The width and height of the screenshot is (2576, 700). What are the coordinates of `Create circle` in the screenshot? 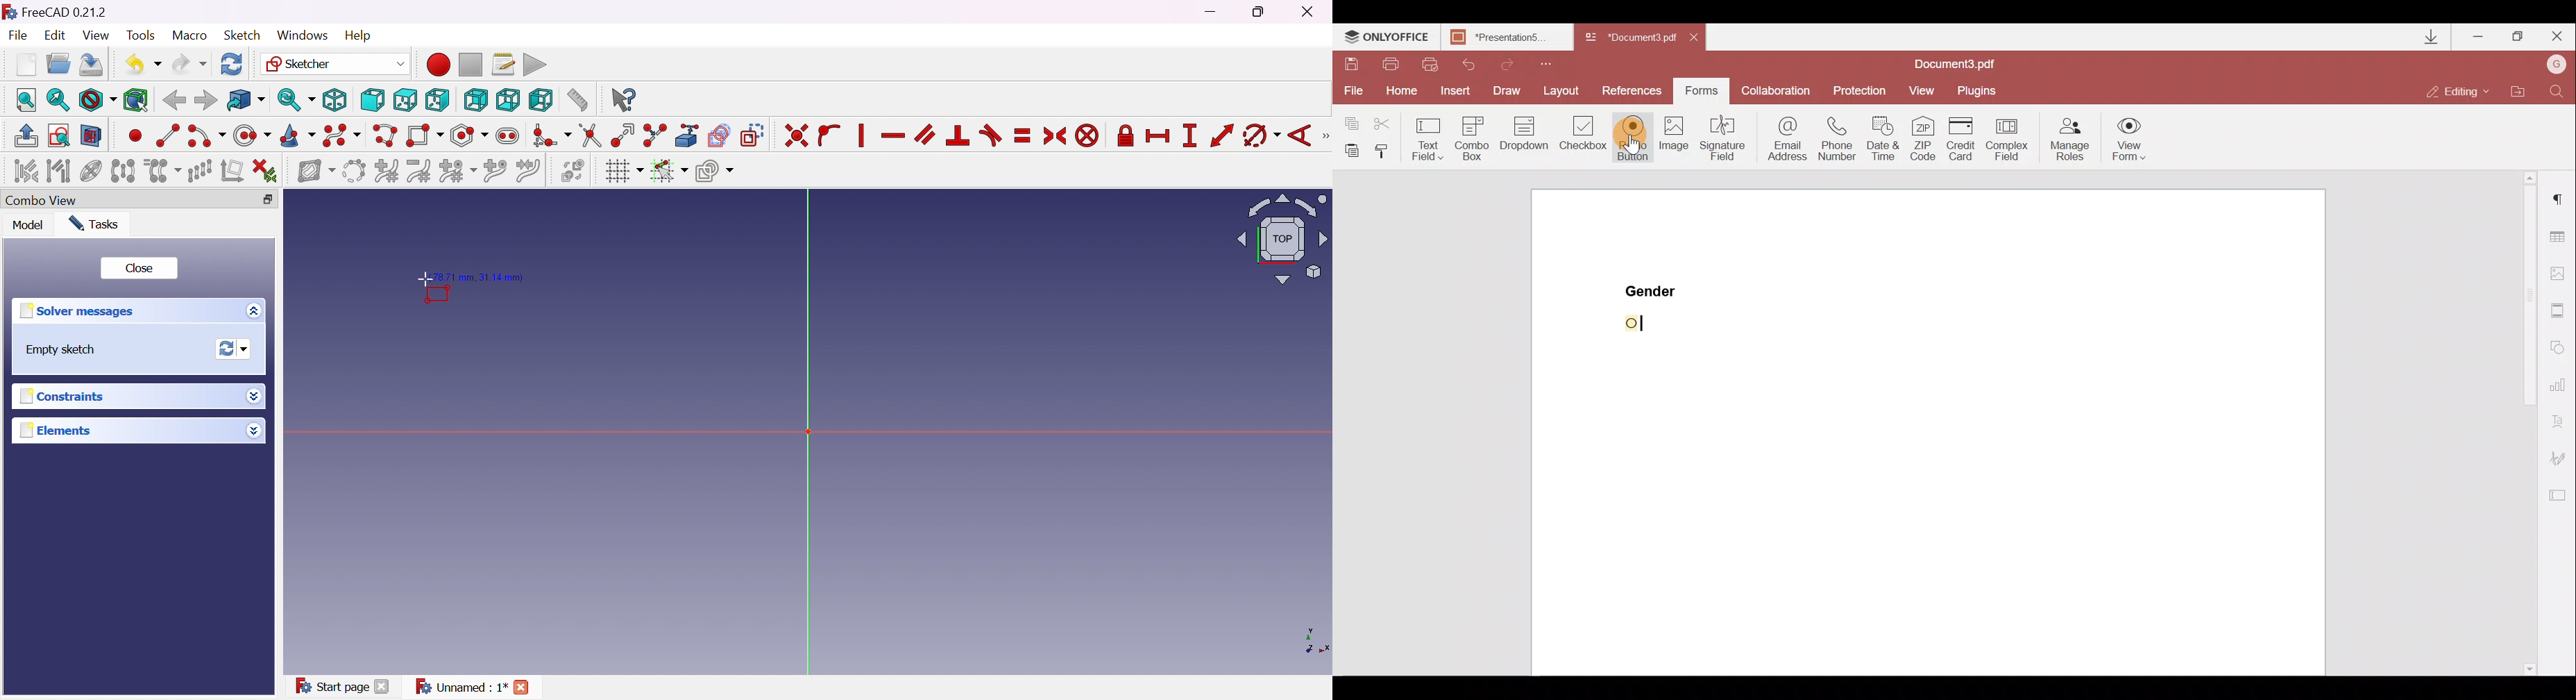 It's located at (252, 136).